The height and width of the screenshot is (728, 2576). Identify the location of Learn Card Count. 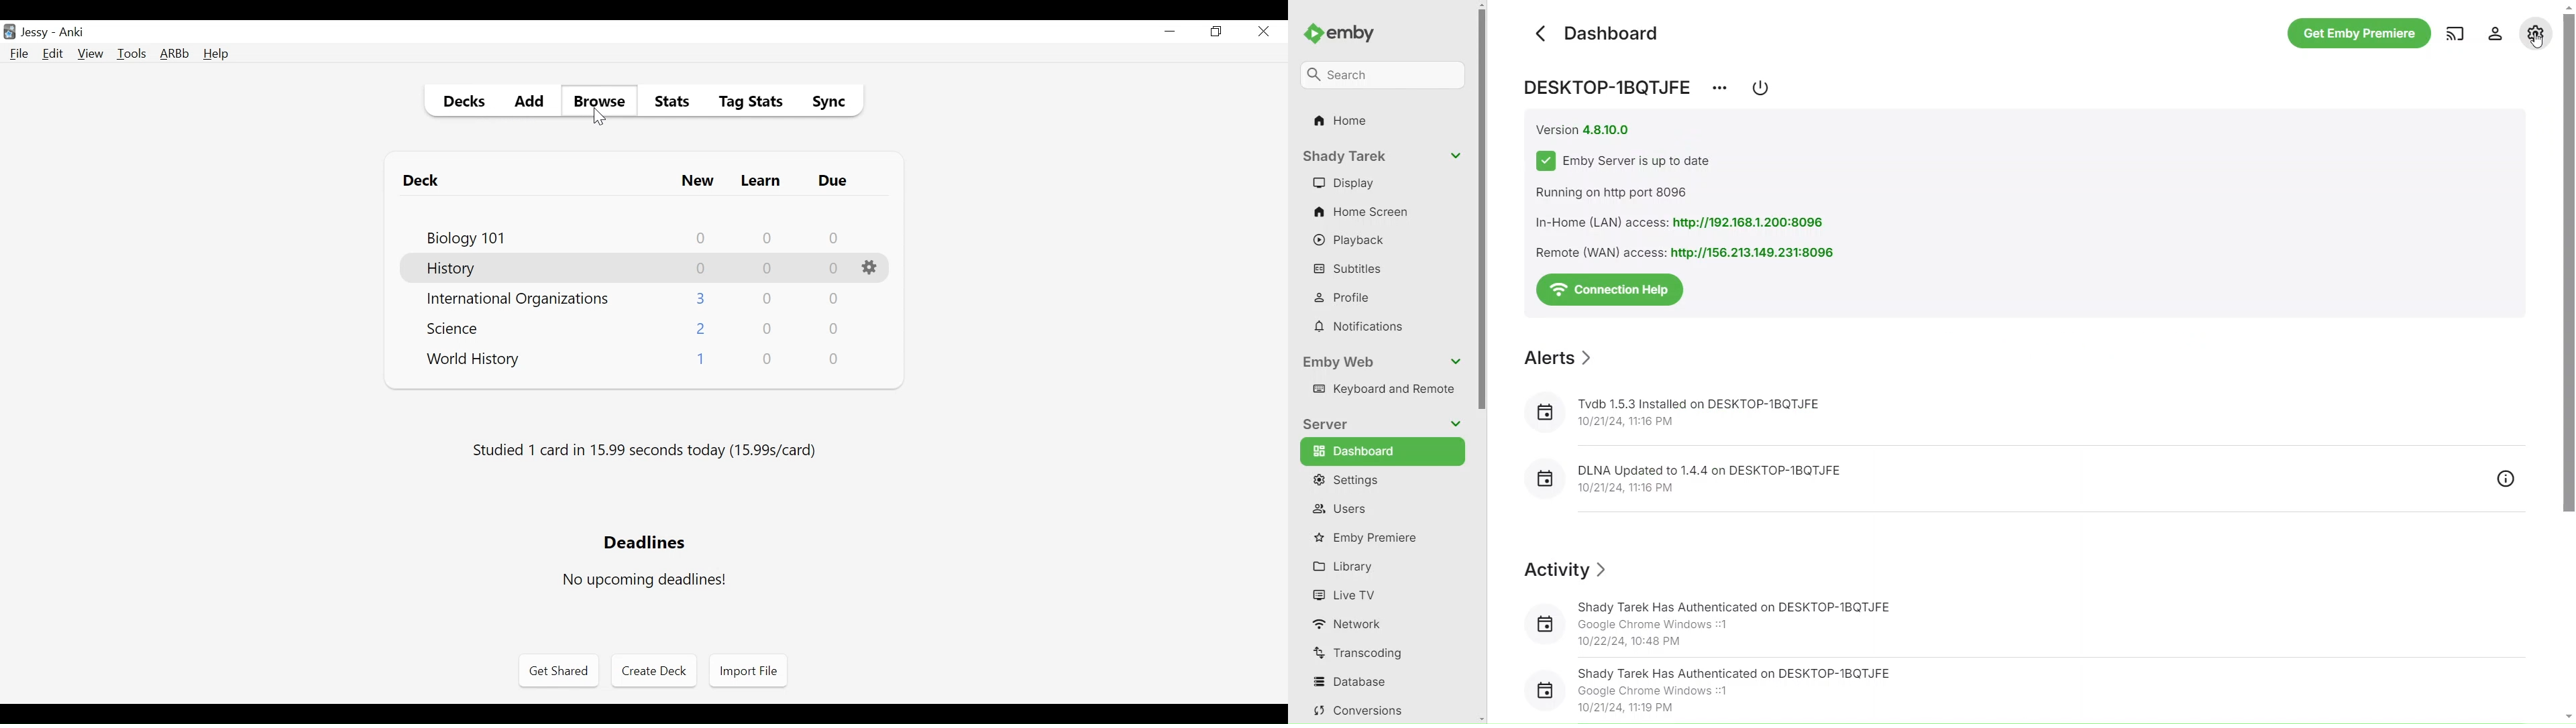
(768, 298).